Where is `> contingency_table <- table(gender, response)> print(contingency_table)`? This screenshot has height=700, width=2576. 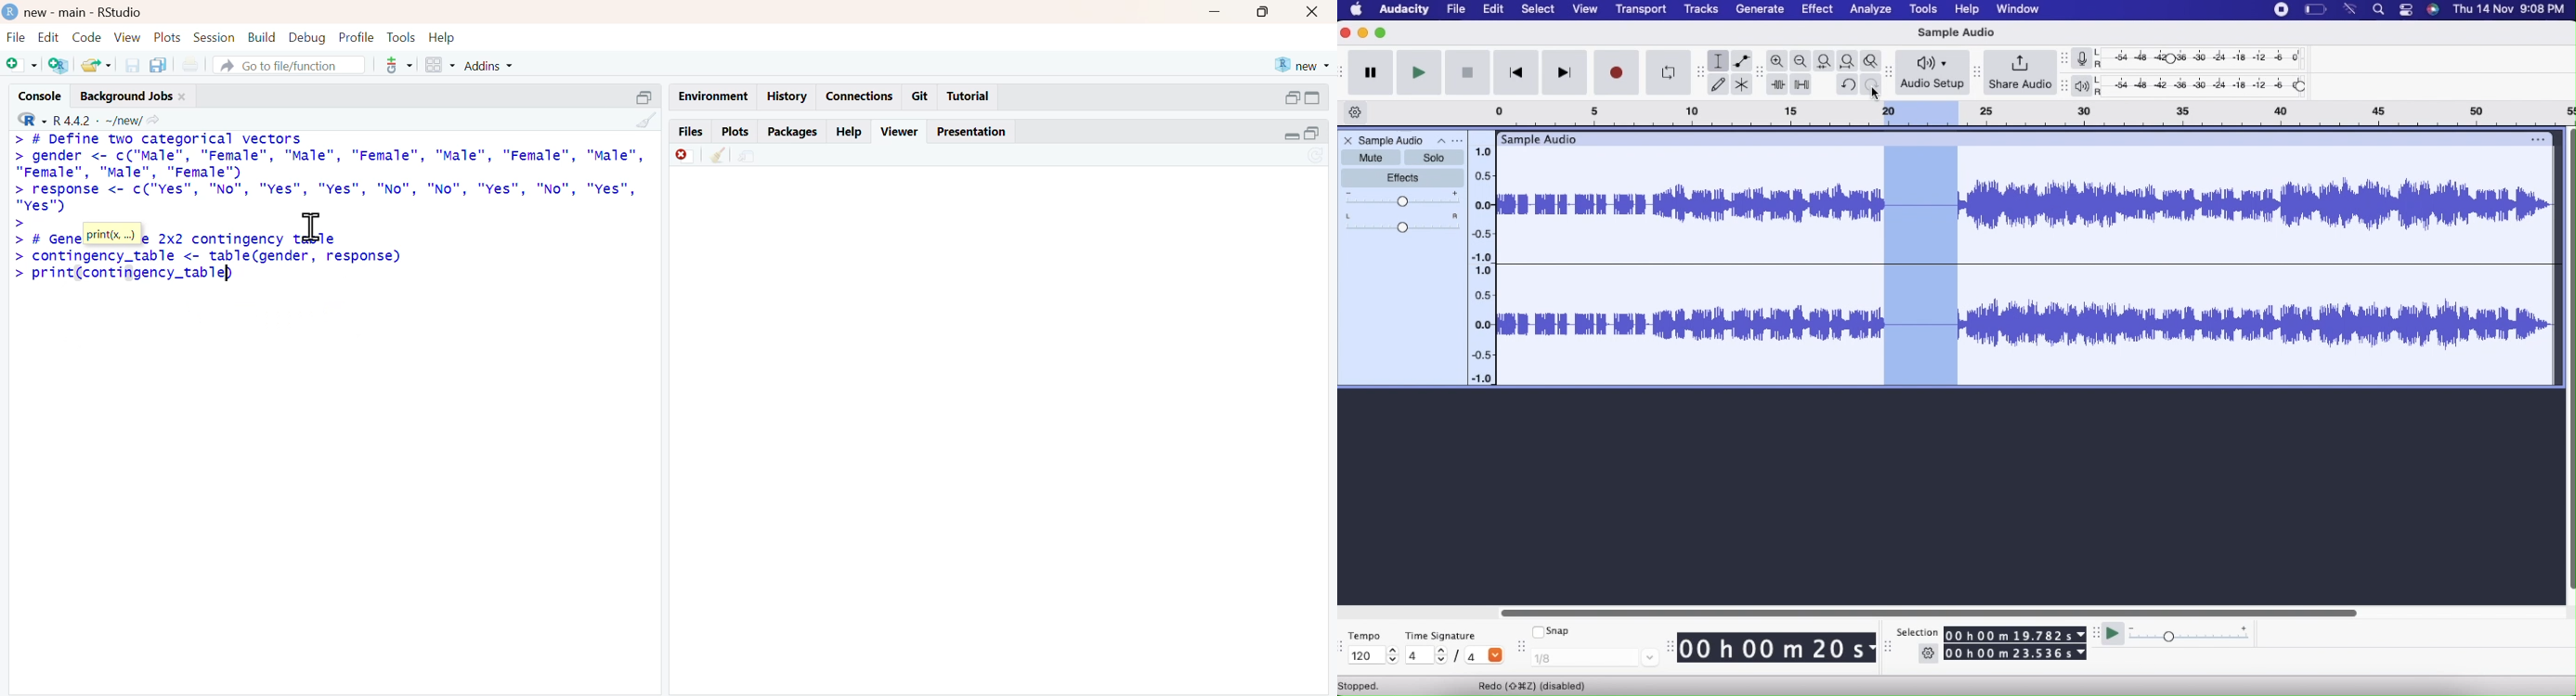
> contingency_table <- table(gender, response)> print(contingency_table) is located at coordinates (209, 267).